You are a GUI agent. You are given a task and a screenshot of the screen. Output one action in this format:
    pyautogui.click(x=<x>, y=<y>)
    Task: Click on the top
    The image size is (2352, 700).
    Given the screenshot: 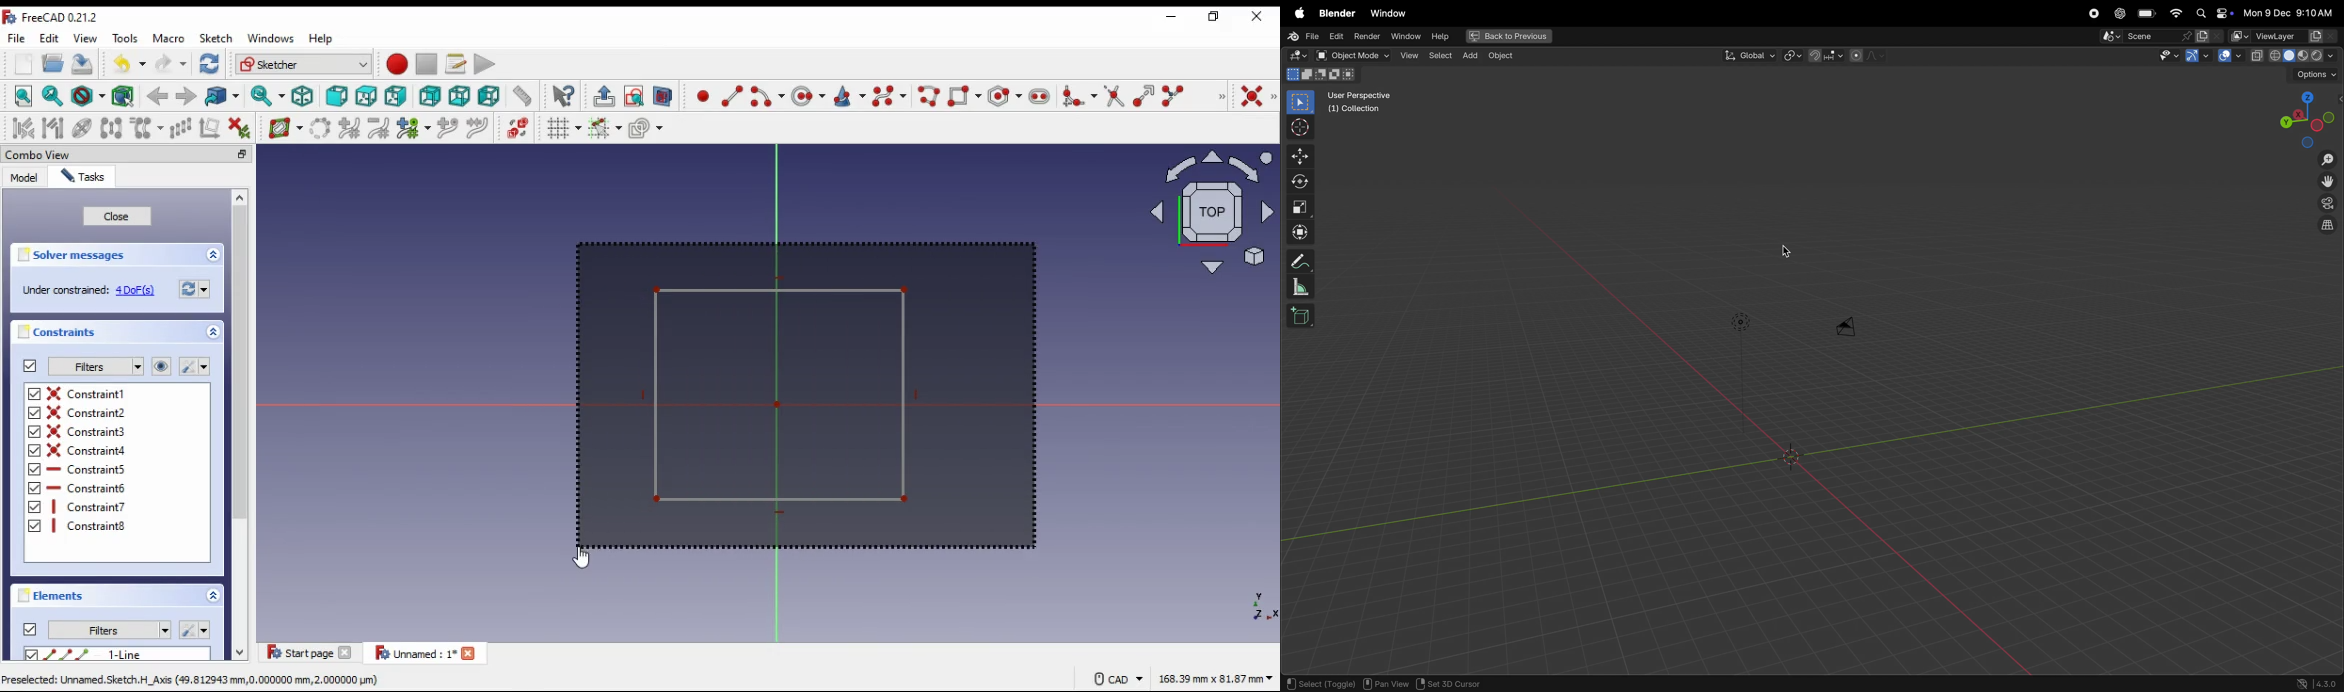 What is the action you would take?
    pyautogui.click(x=367, y=97)
    